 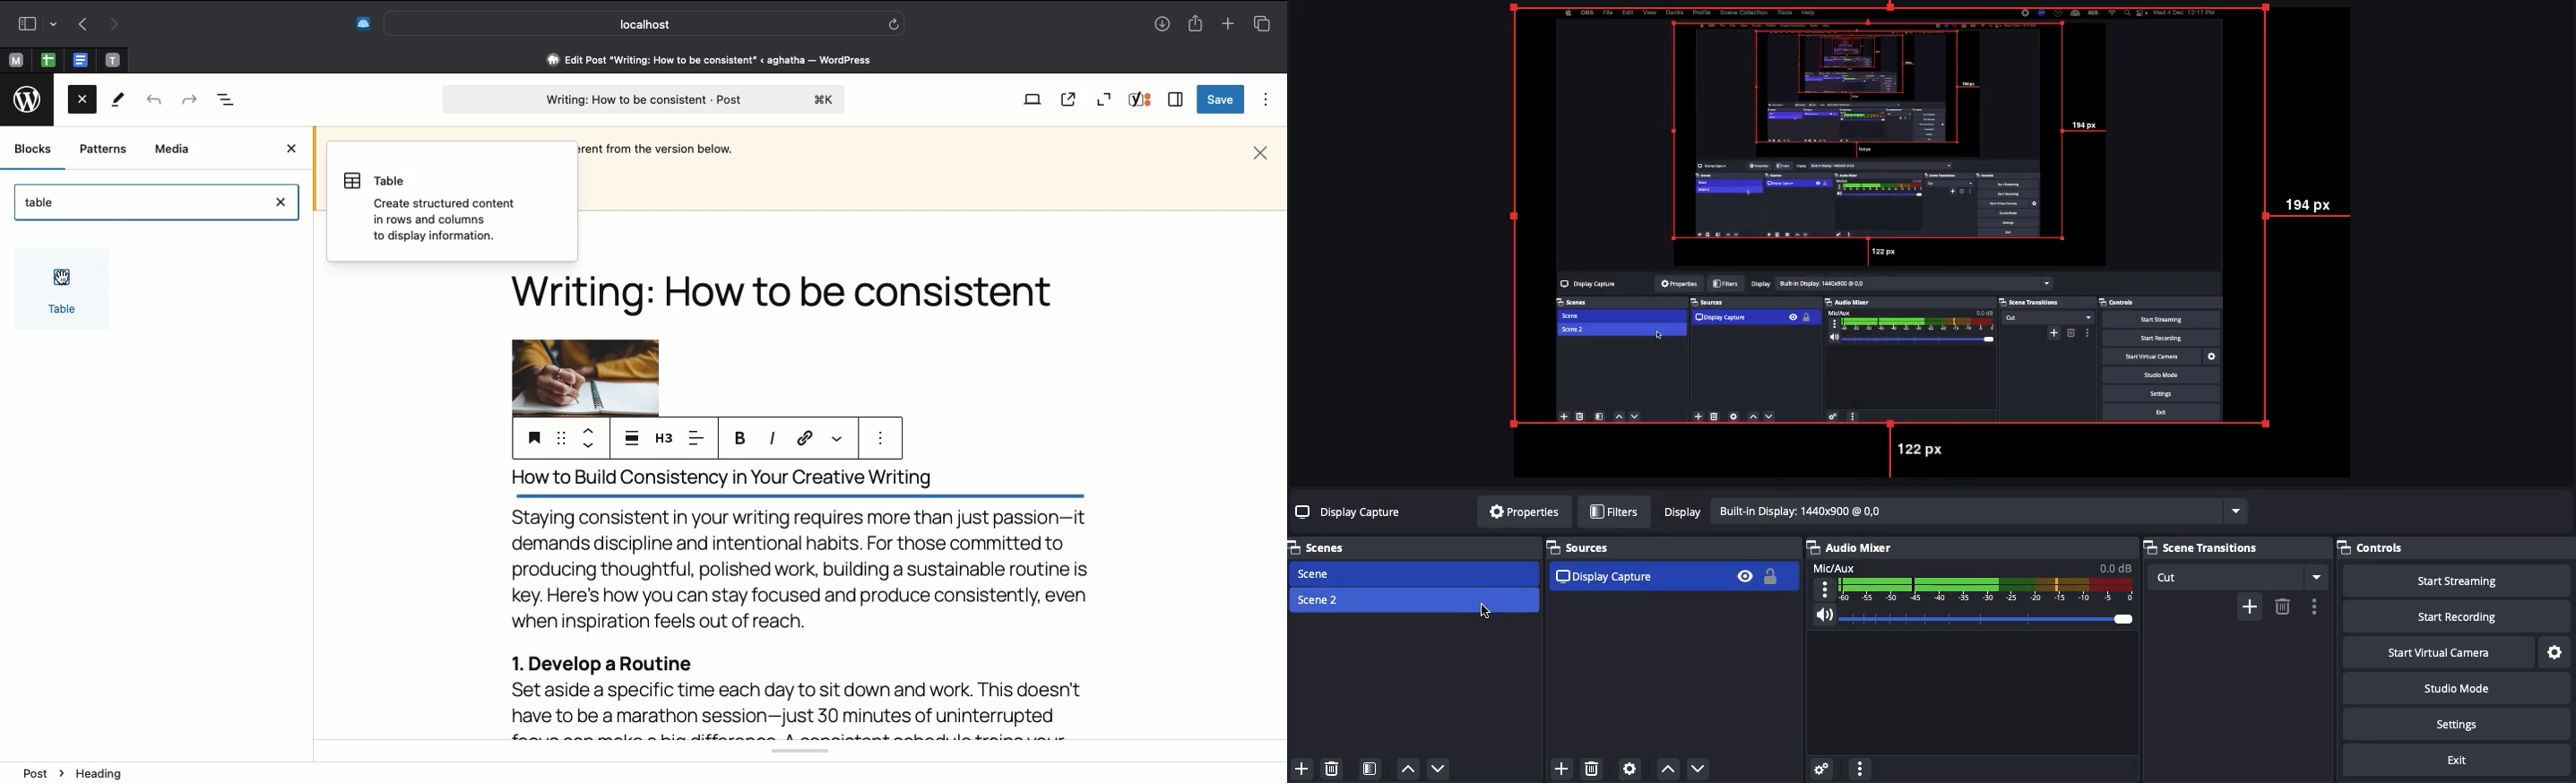 What do you see at coordinates (1331, 767) in the screenshot?
I see `Remove` at bounding box center [1331, 767].